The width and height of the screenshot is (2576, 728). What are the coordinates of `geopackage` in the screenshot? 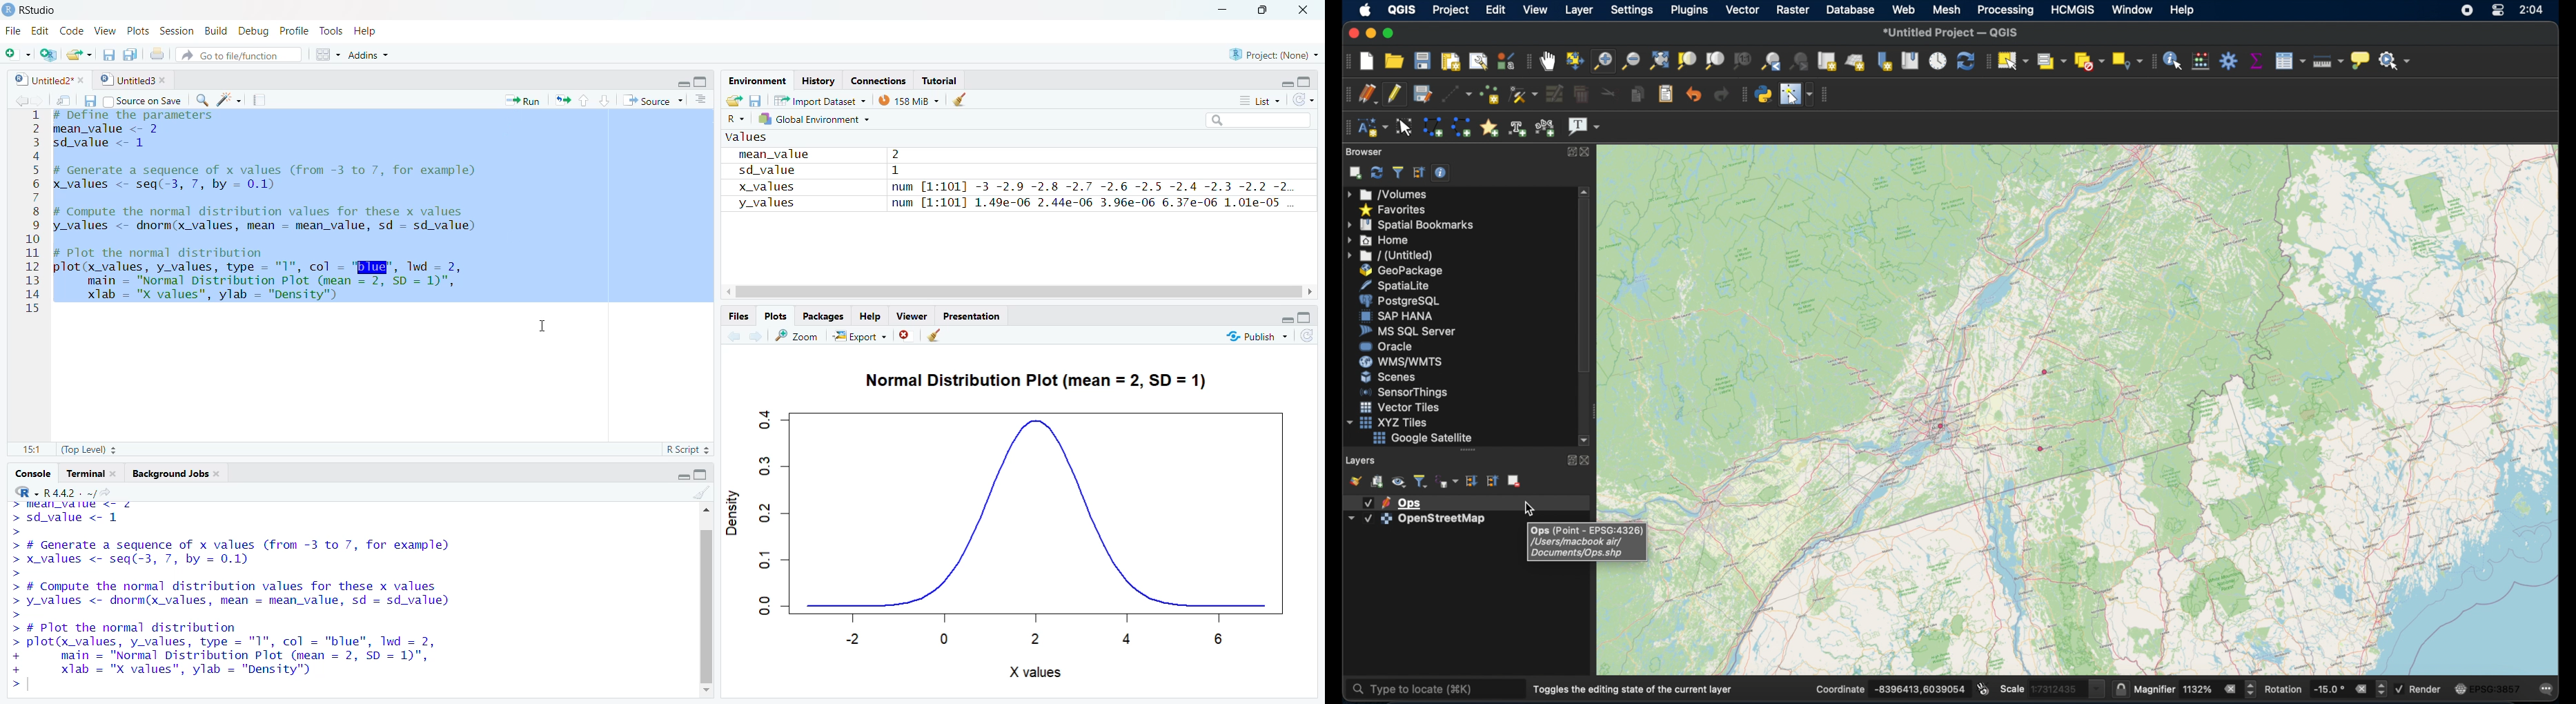 It's located at (1397, 271).